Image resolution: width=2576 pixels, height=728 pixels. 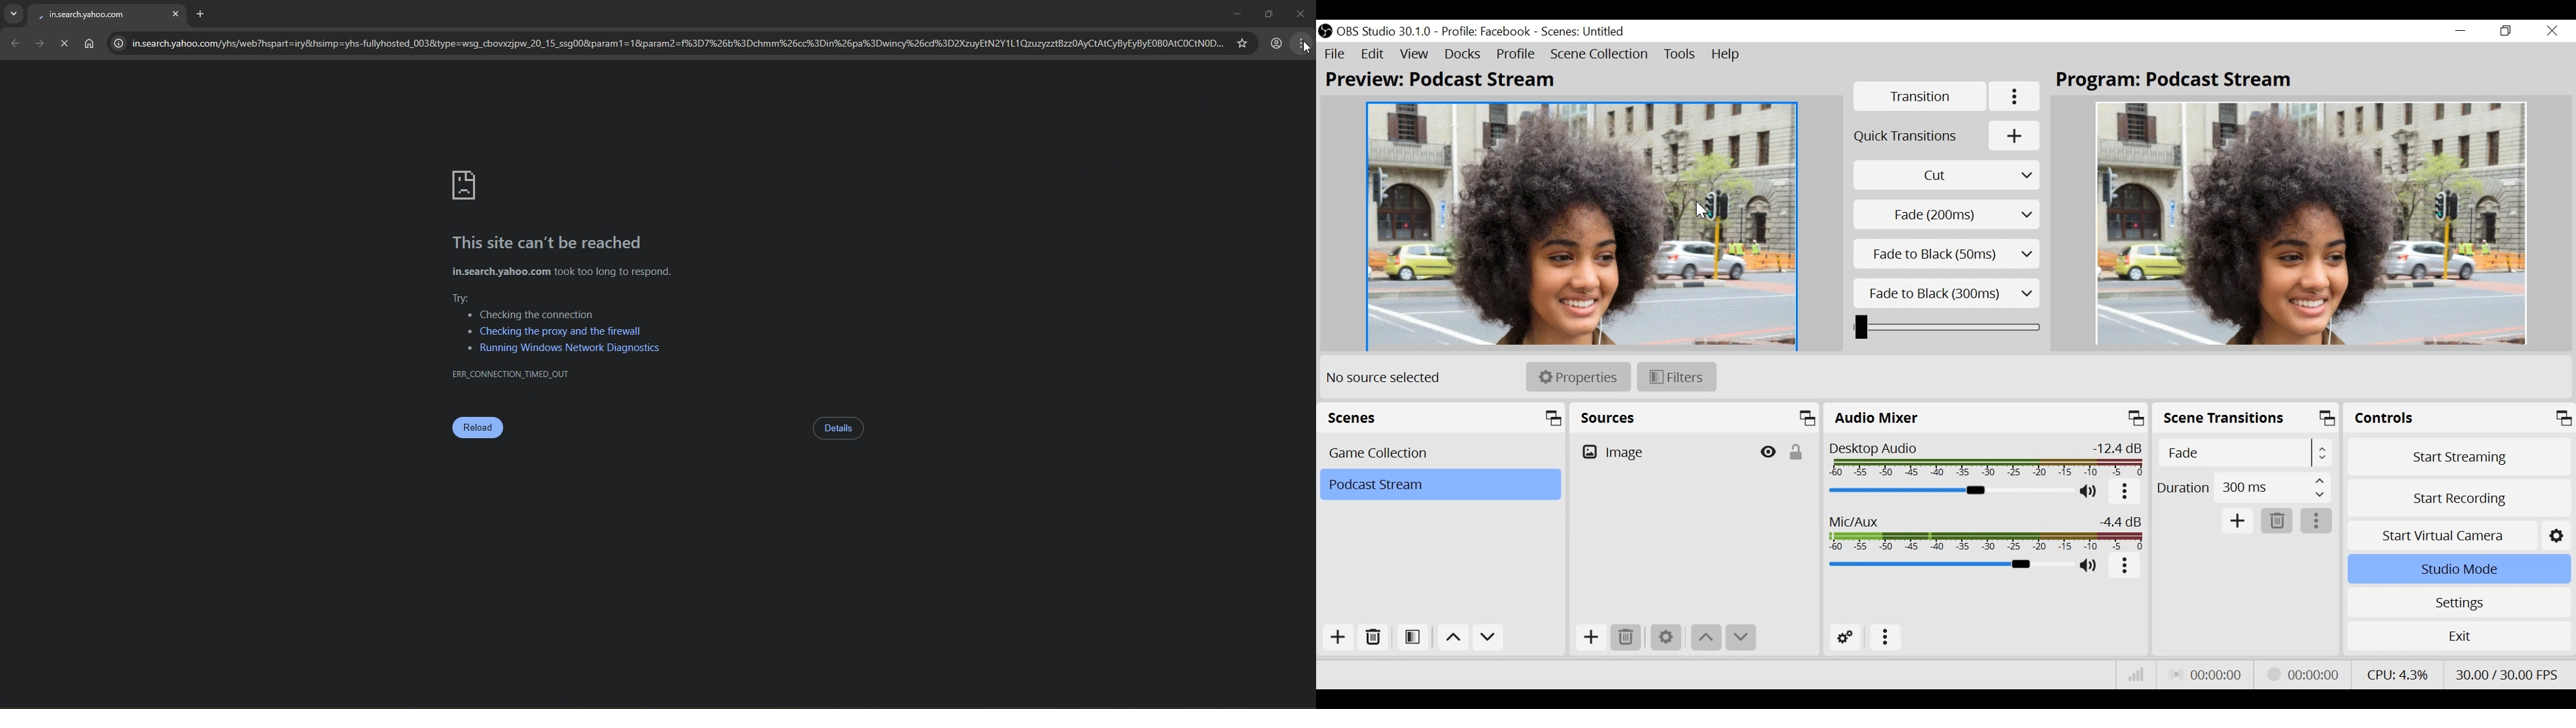 I want to click on Add, so click(x=2236, y=521).